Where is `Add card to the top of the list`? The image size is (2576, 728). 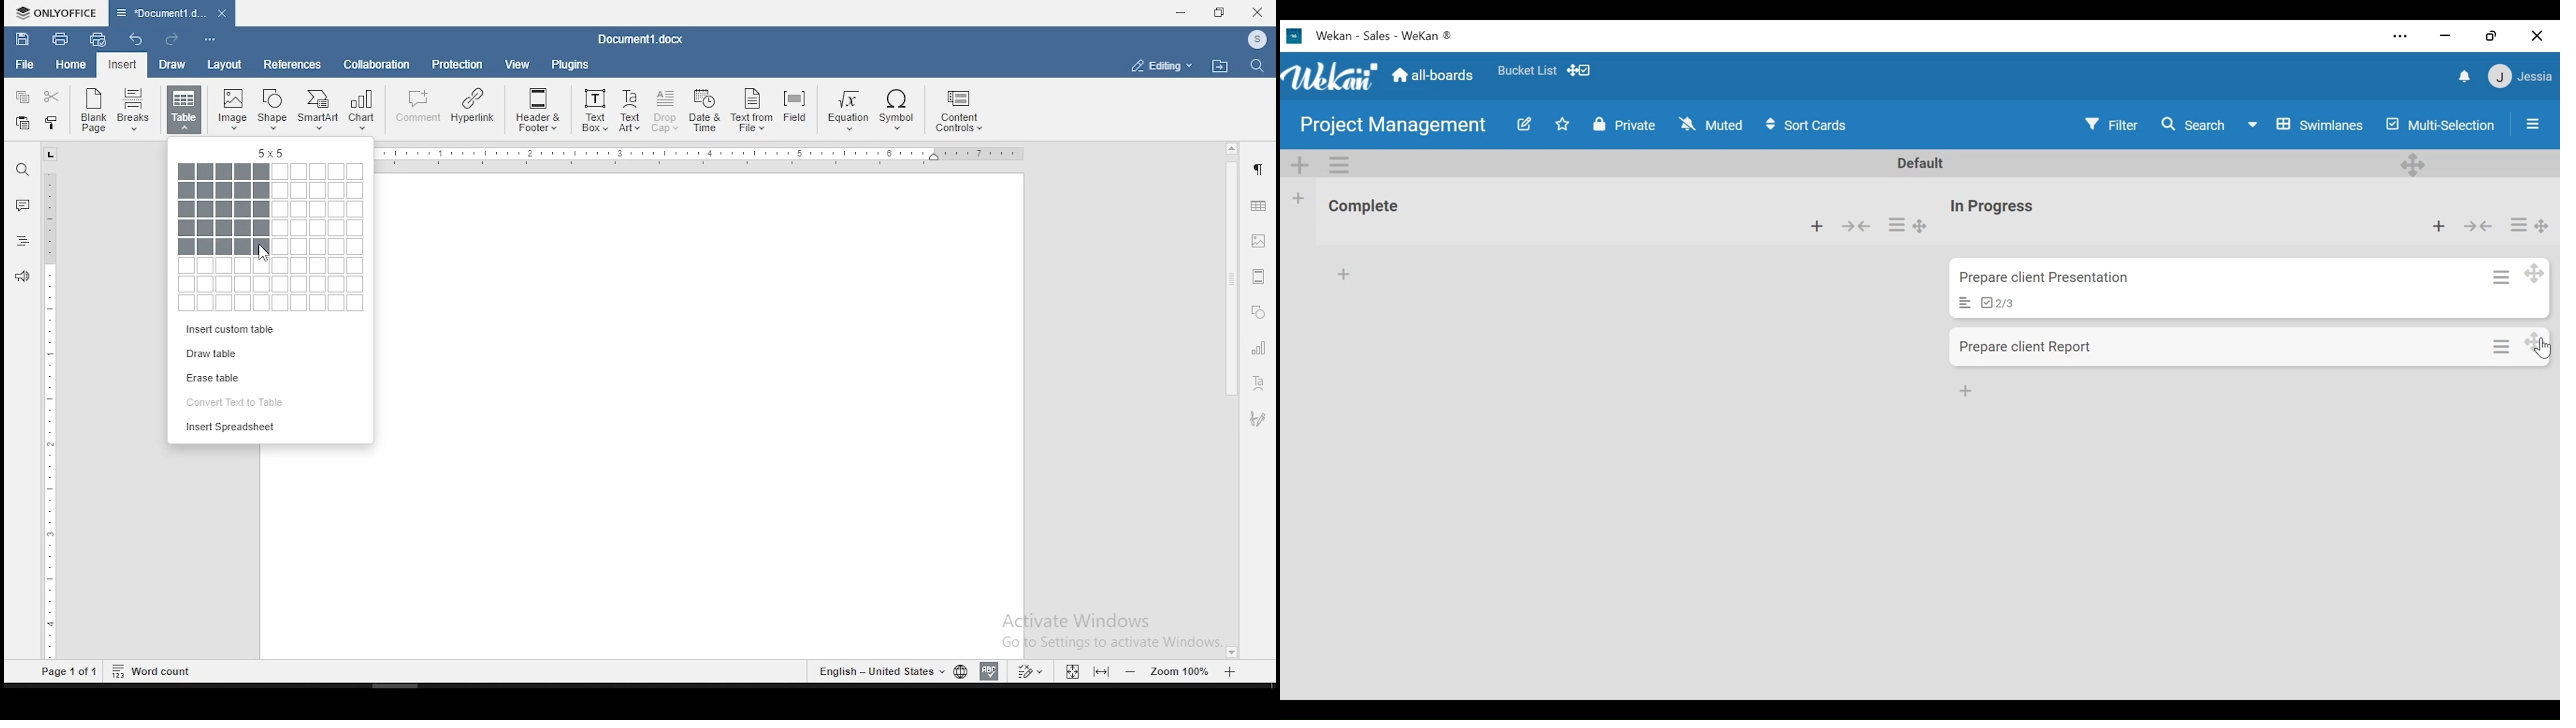
Add card to the top of the list is located at coordinates (1818, 226).